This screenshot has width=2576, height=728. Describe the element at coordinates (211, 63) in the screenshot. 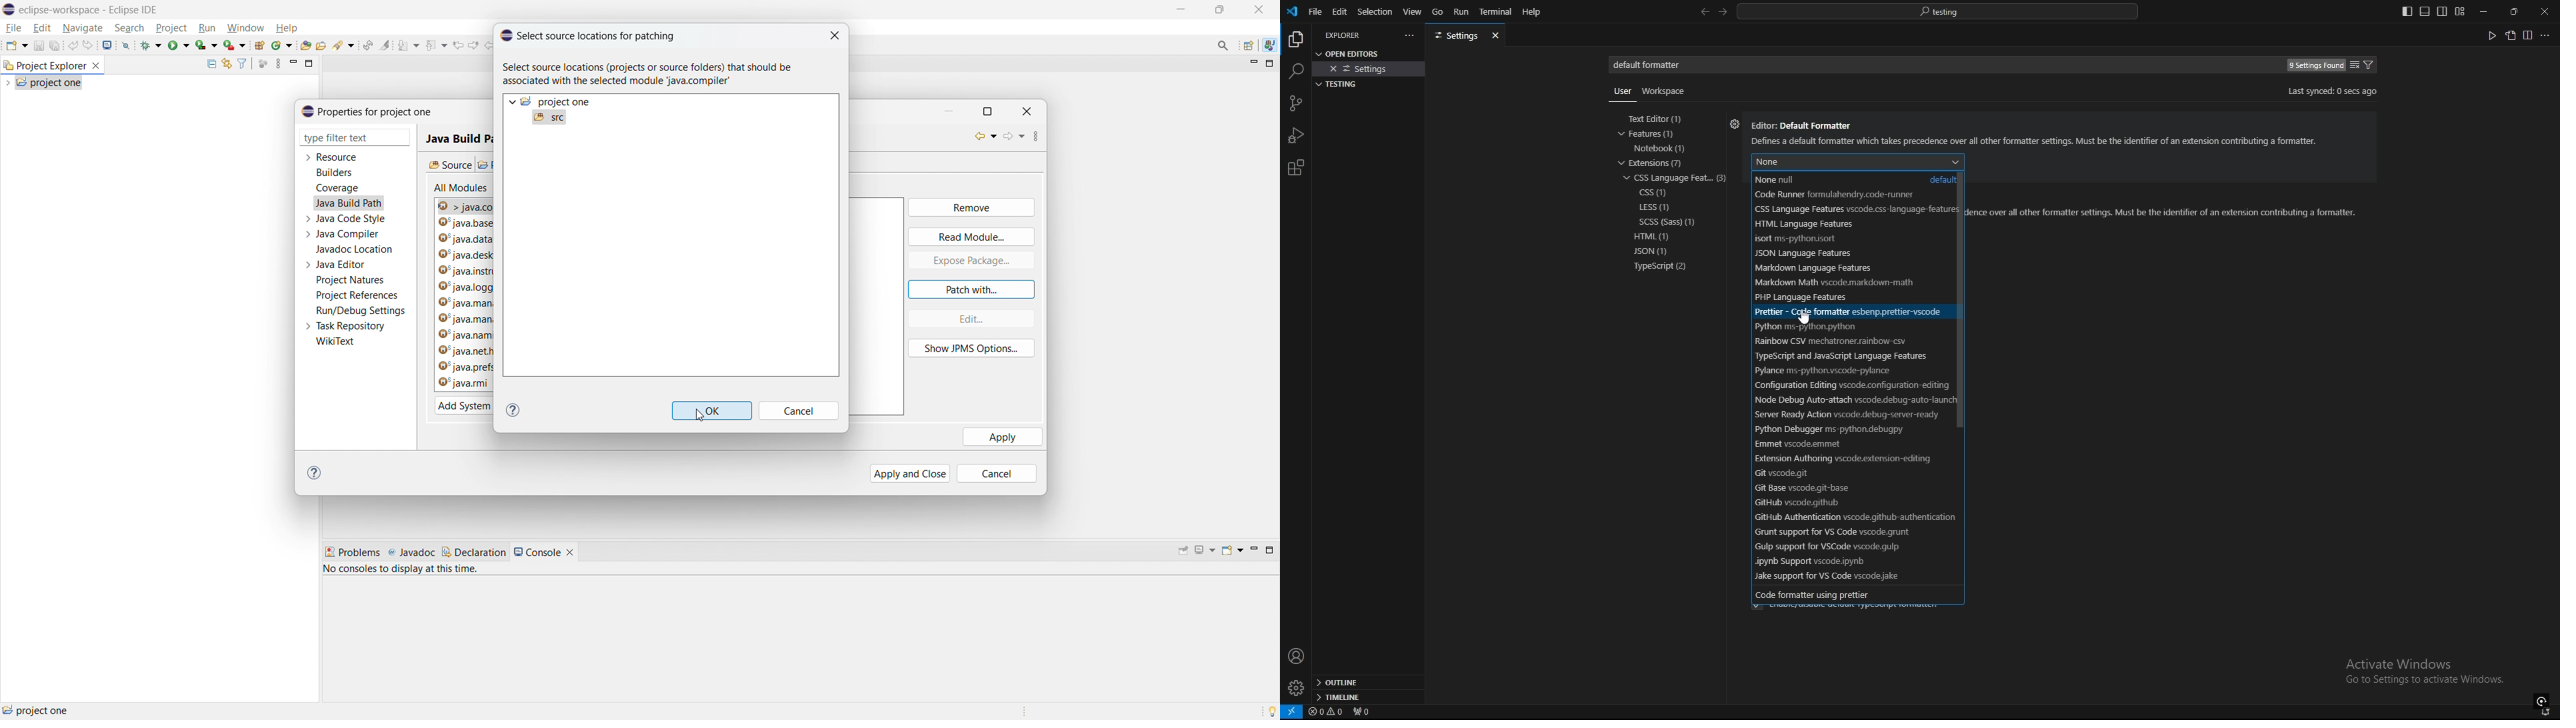

I see `collapse all` at that location.